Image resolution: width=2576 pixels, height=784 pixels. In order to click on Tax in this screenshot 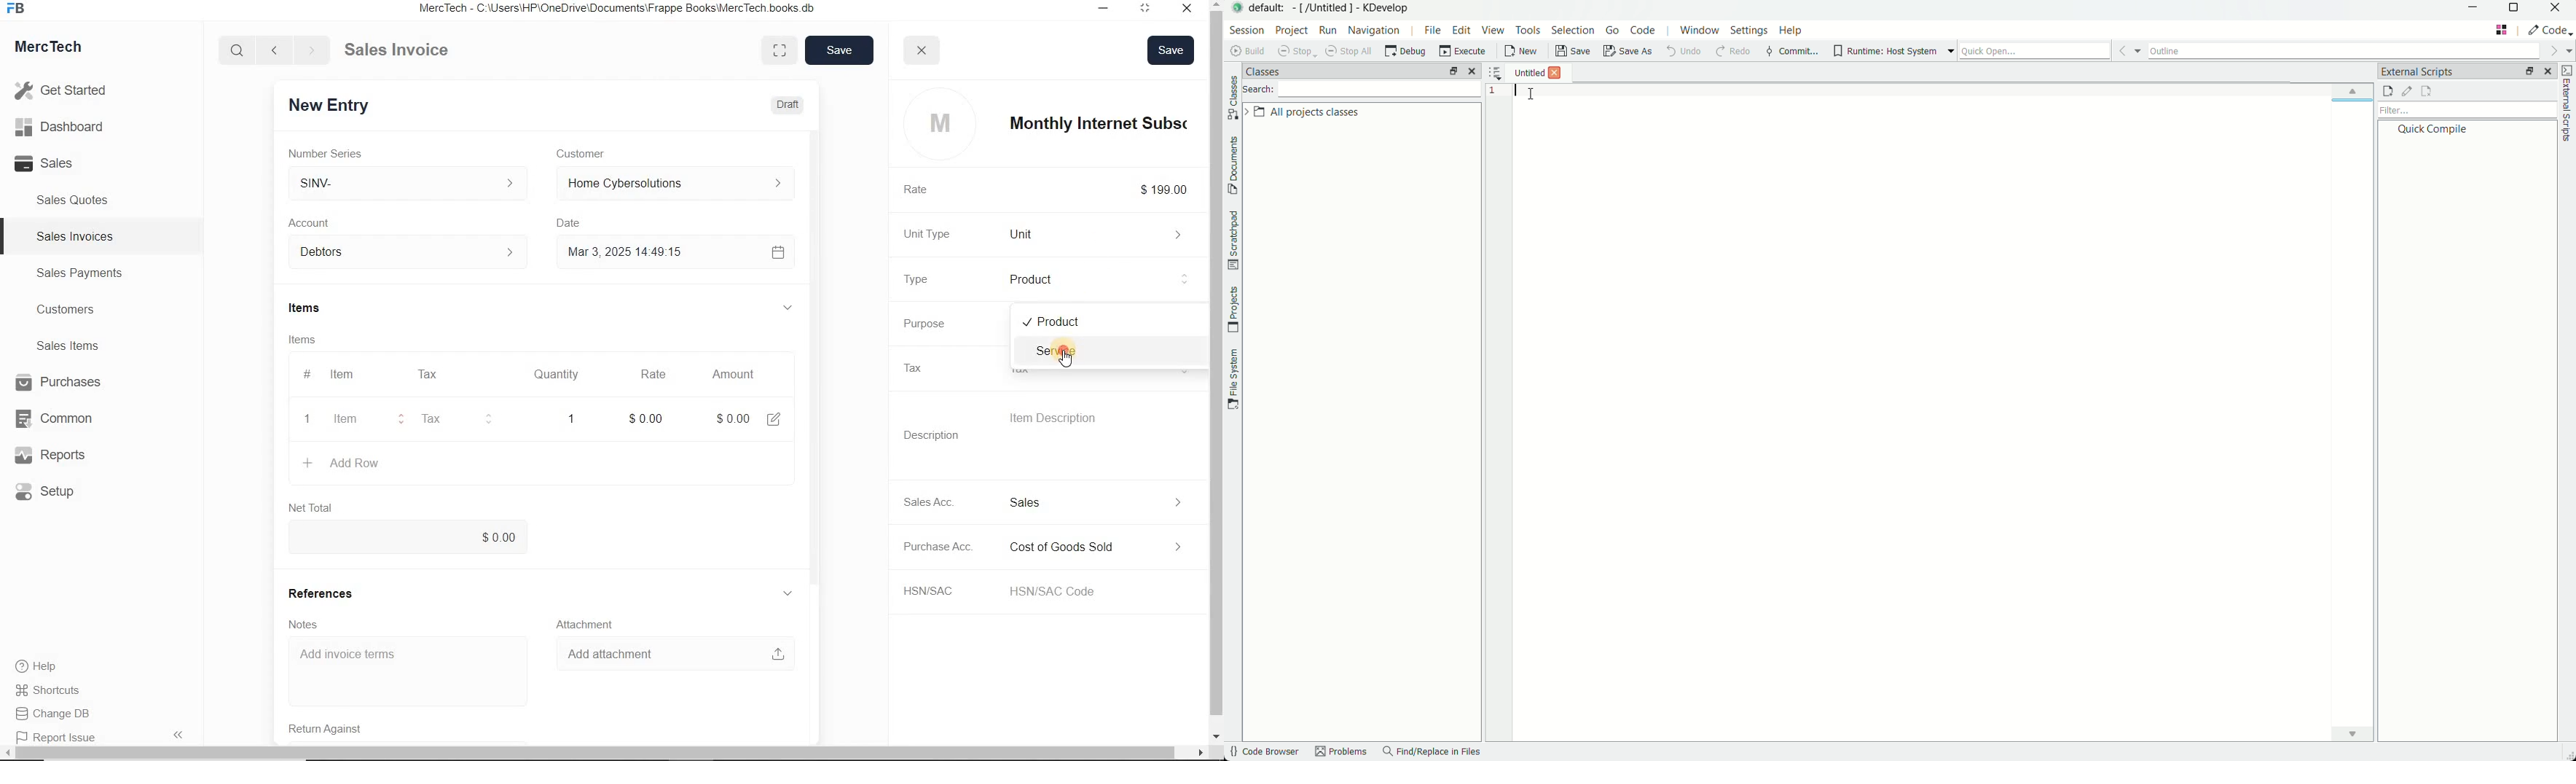, I will do `click(454, 419)`.